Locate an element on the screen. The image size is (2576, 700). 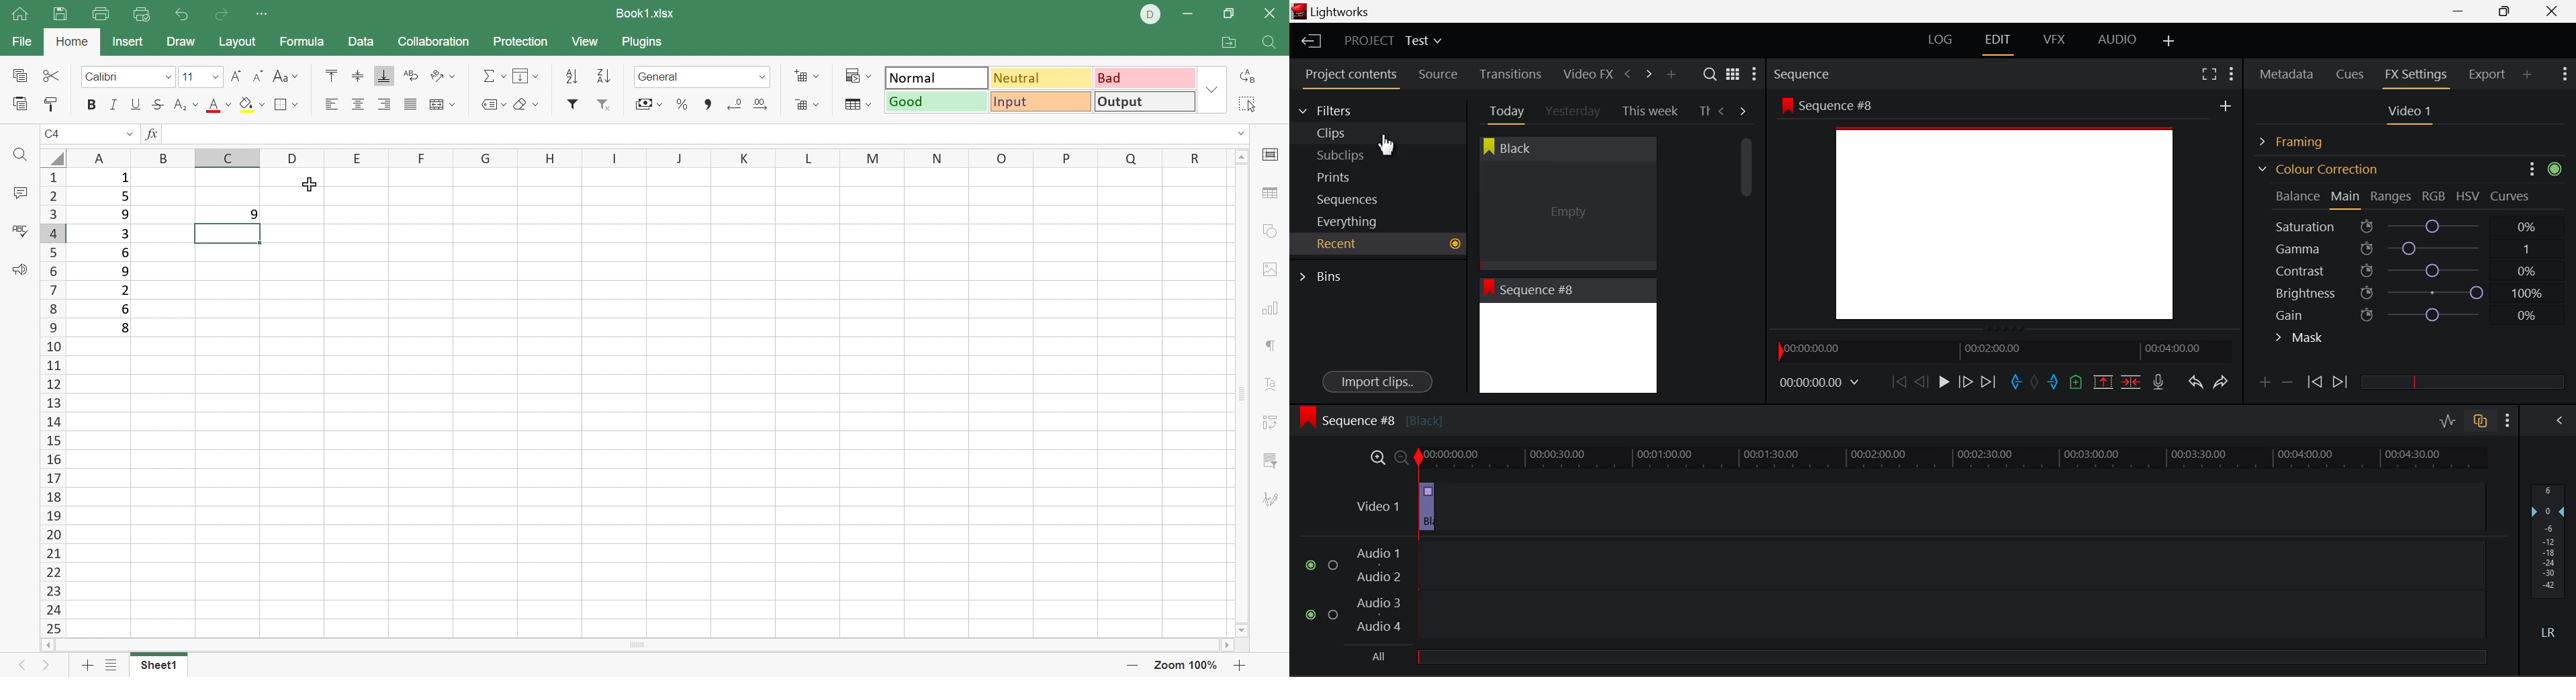
Brightness is located at coordinates (2411, 290).